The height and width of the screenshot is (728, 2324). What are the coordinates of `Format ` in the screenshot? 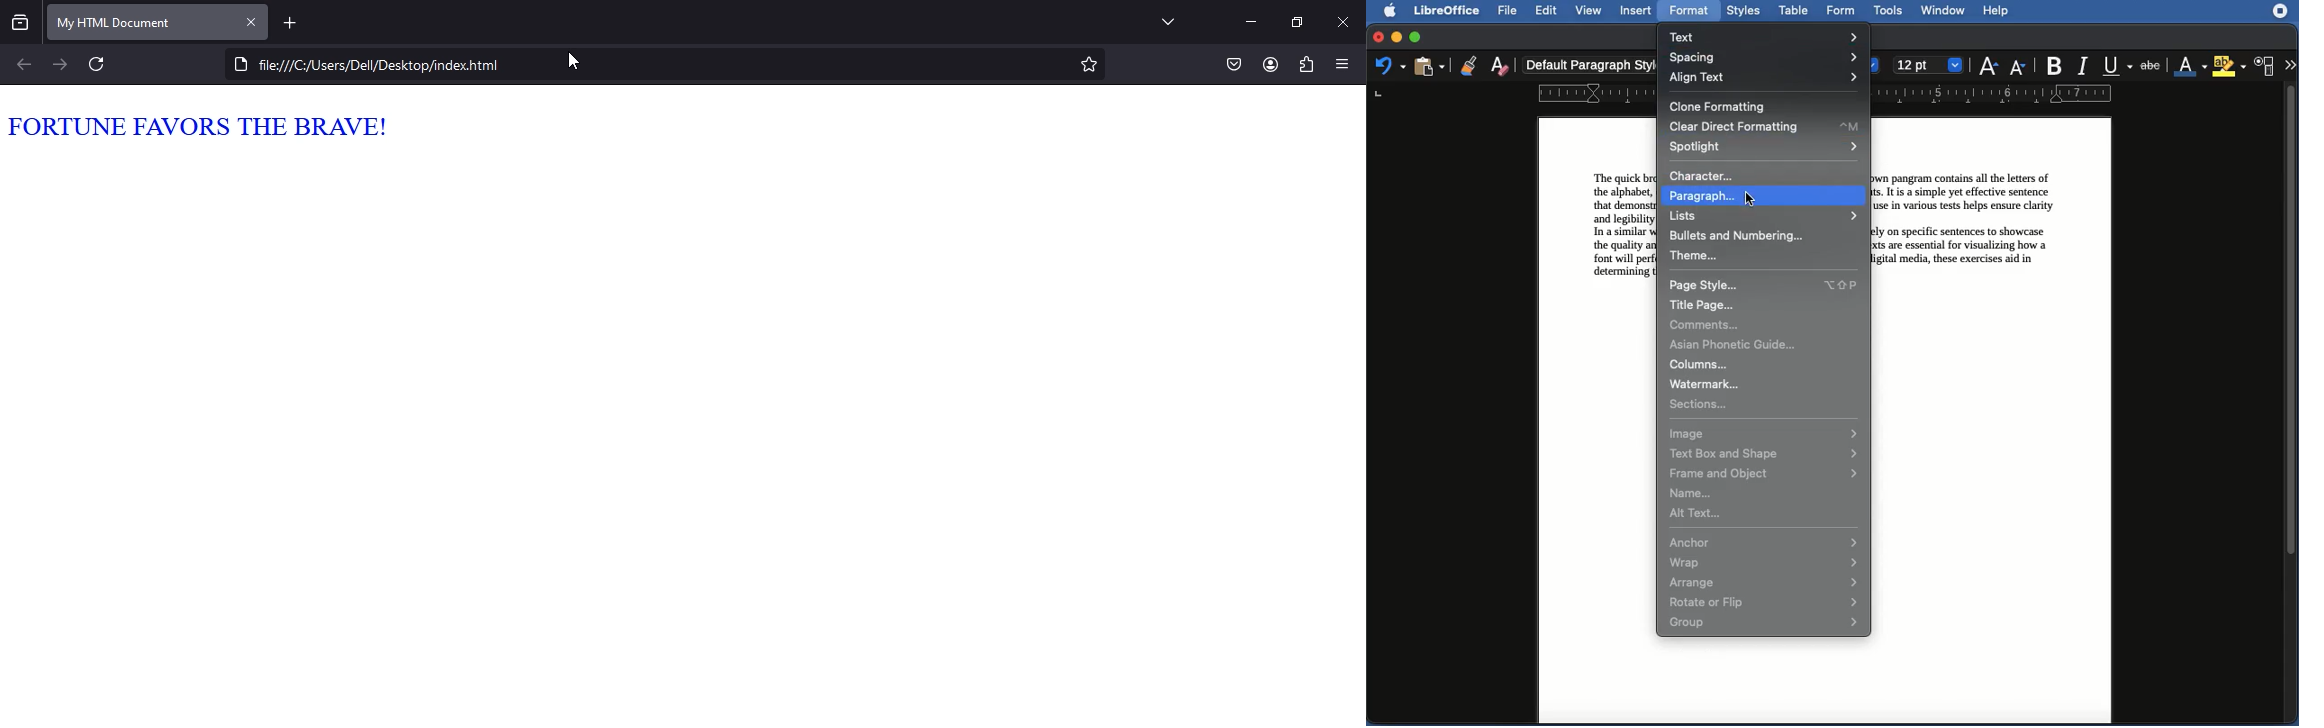 It's located at (1688, 11).